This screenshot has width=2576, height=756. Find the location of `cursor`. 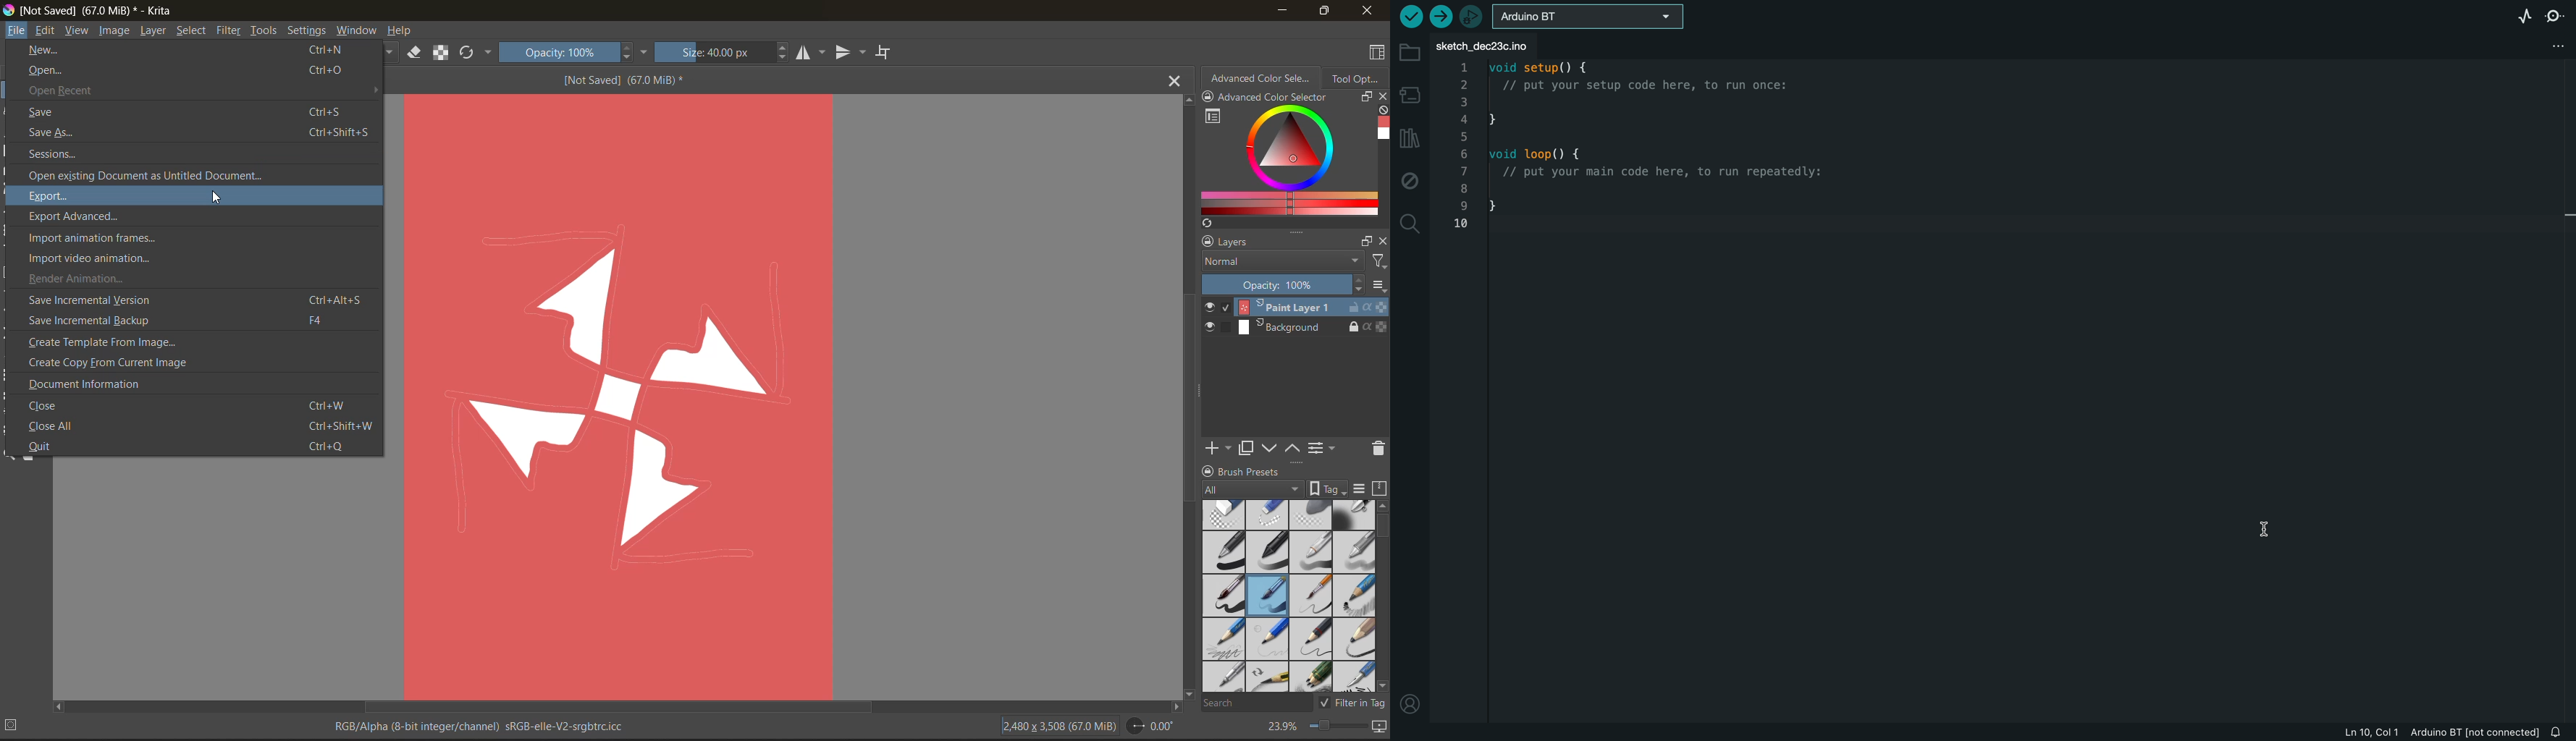

cursor is located at coordinates (2264, 527).